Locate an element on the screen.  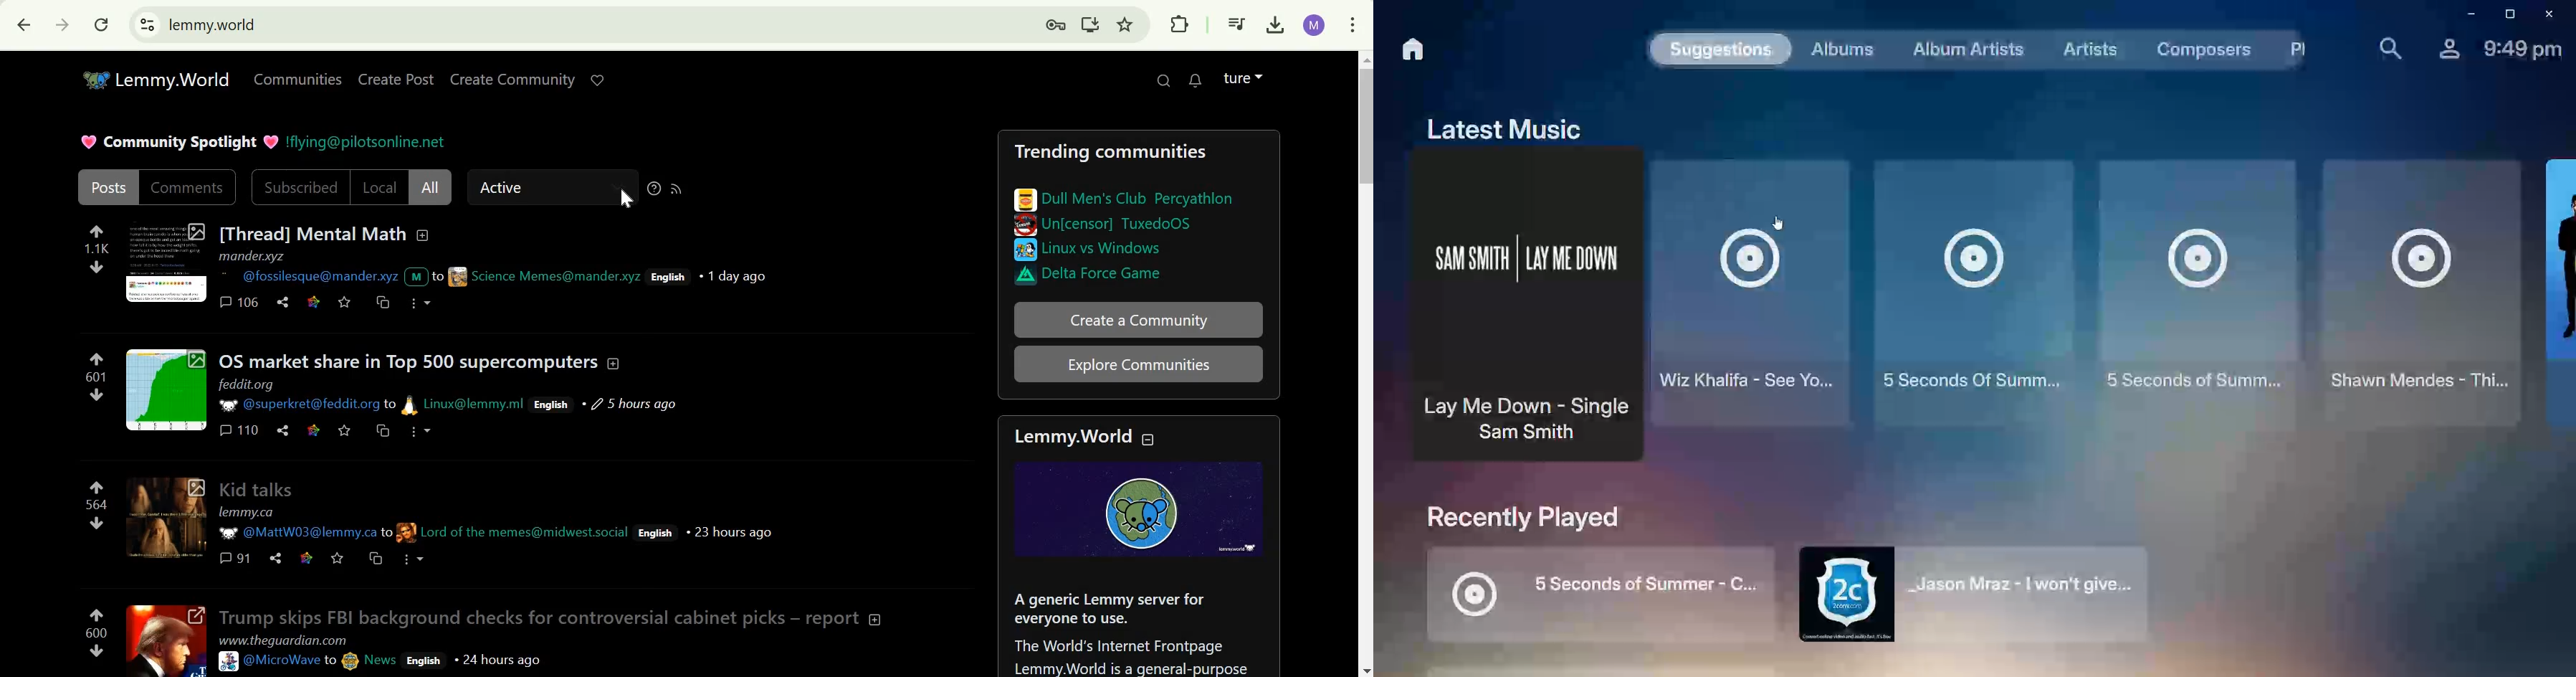
5 Seconds of Summer is located at coordinates (1596, 592).